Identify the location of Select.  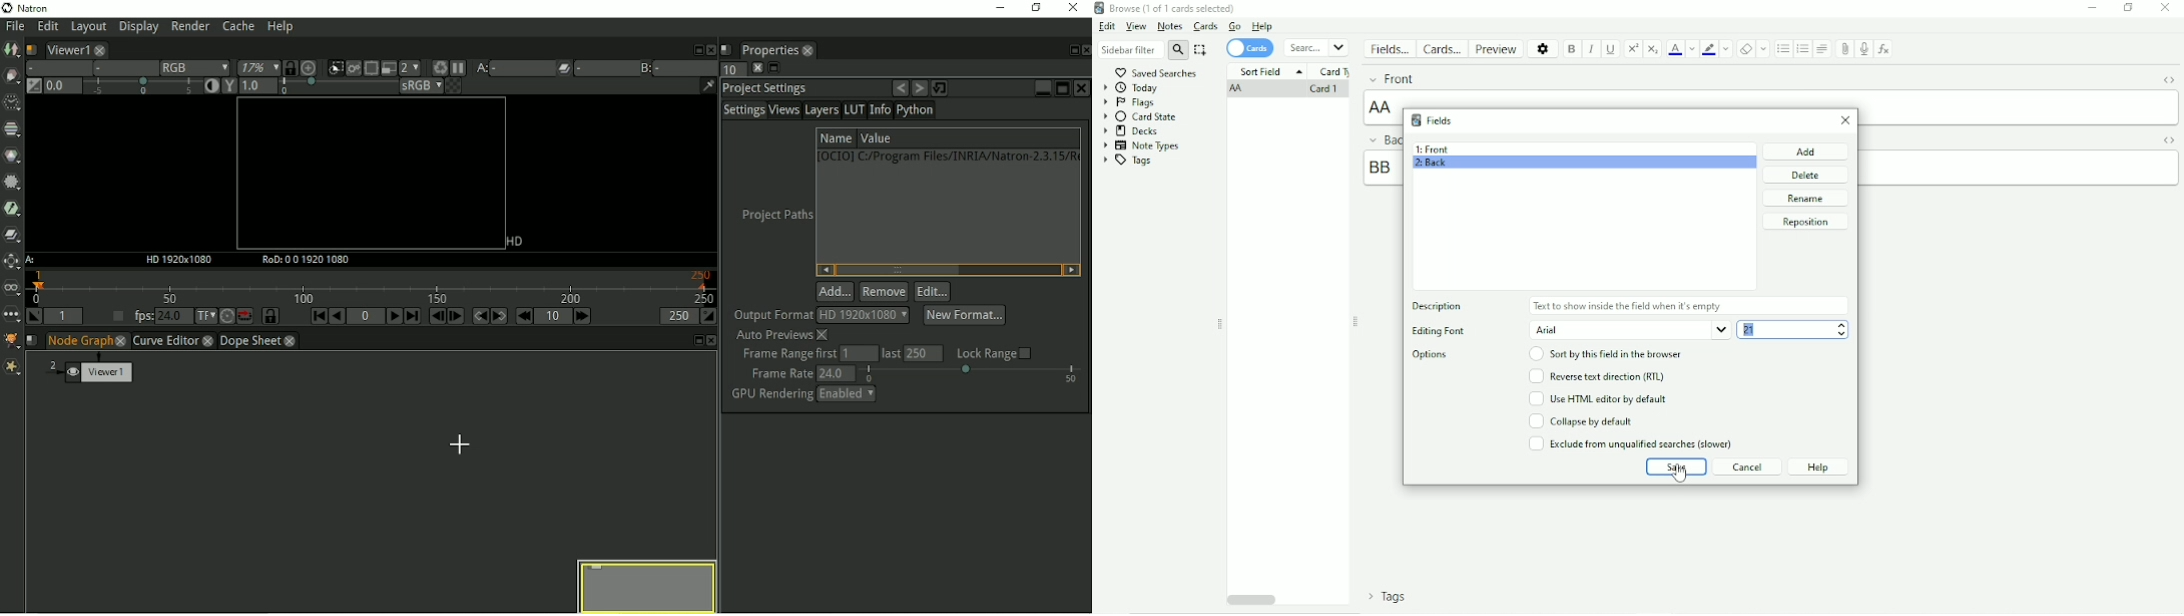
(1201, 50).